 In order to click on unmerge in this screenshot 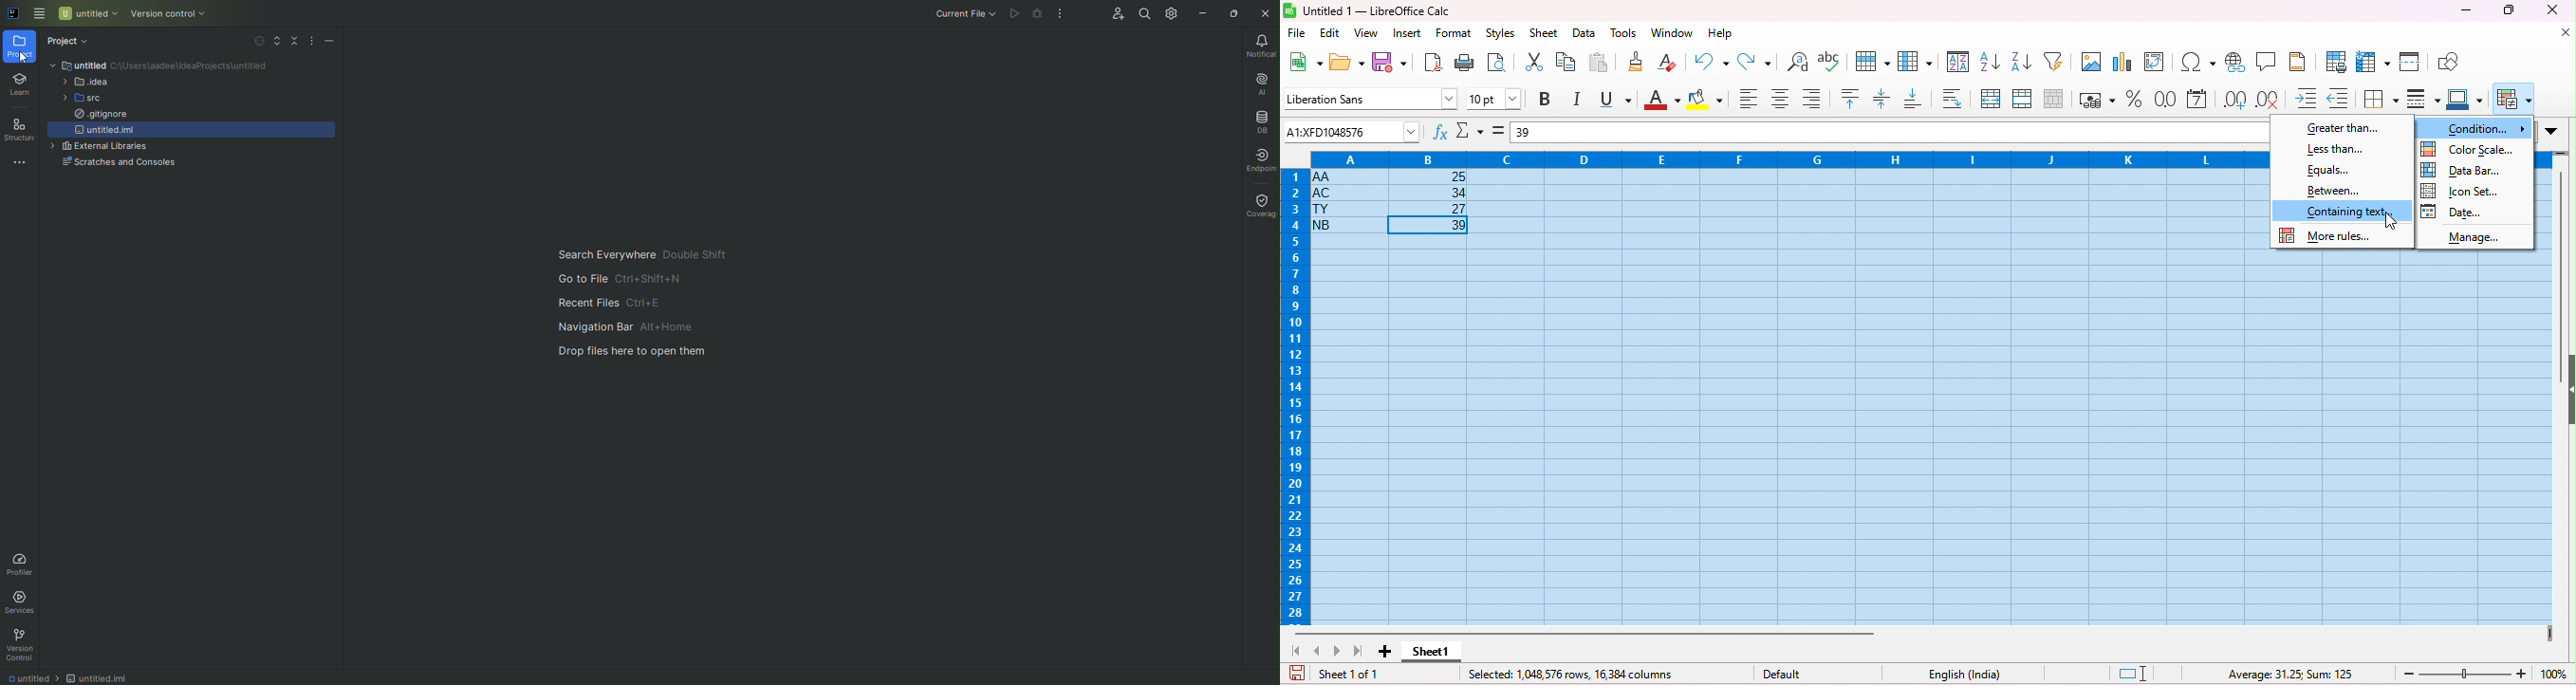, I will do `click(2051, 98)`.